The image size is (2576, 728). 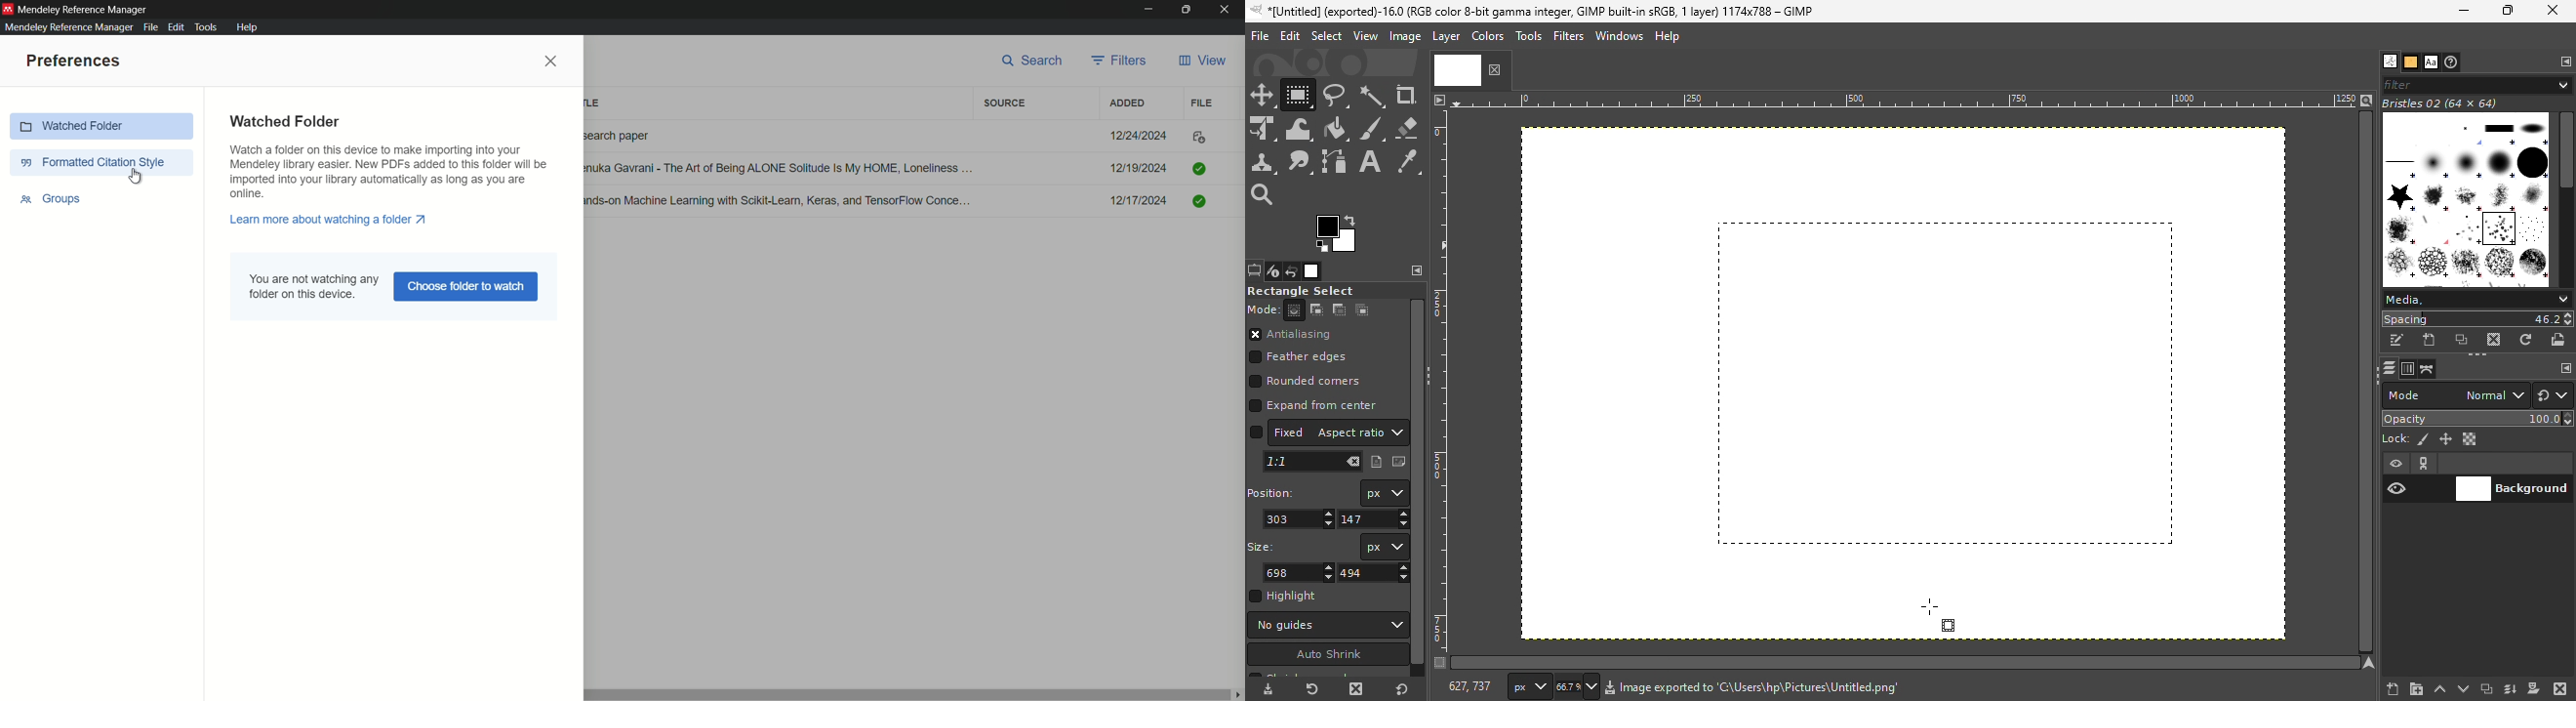 I want to click on Fuzzy select tool, so click(x=1374, y=96).